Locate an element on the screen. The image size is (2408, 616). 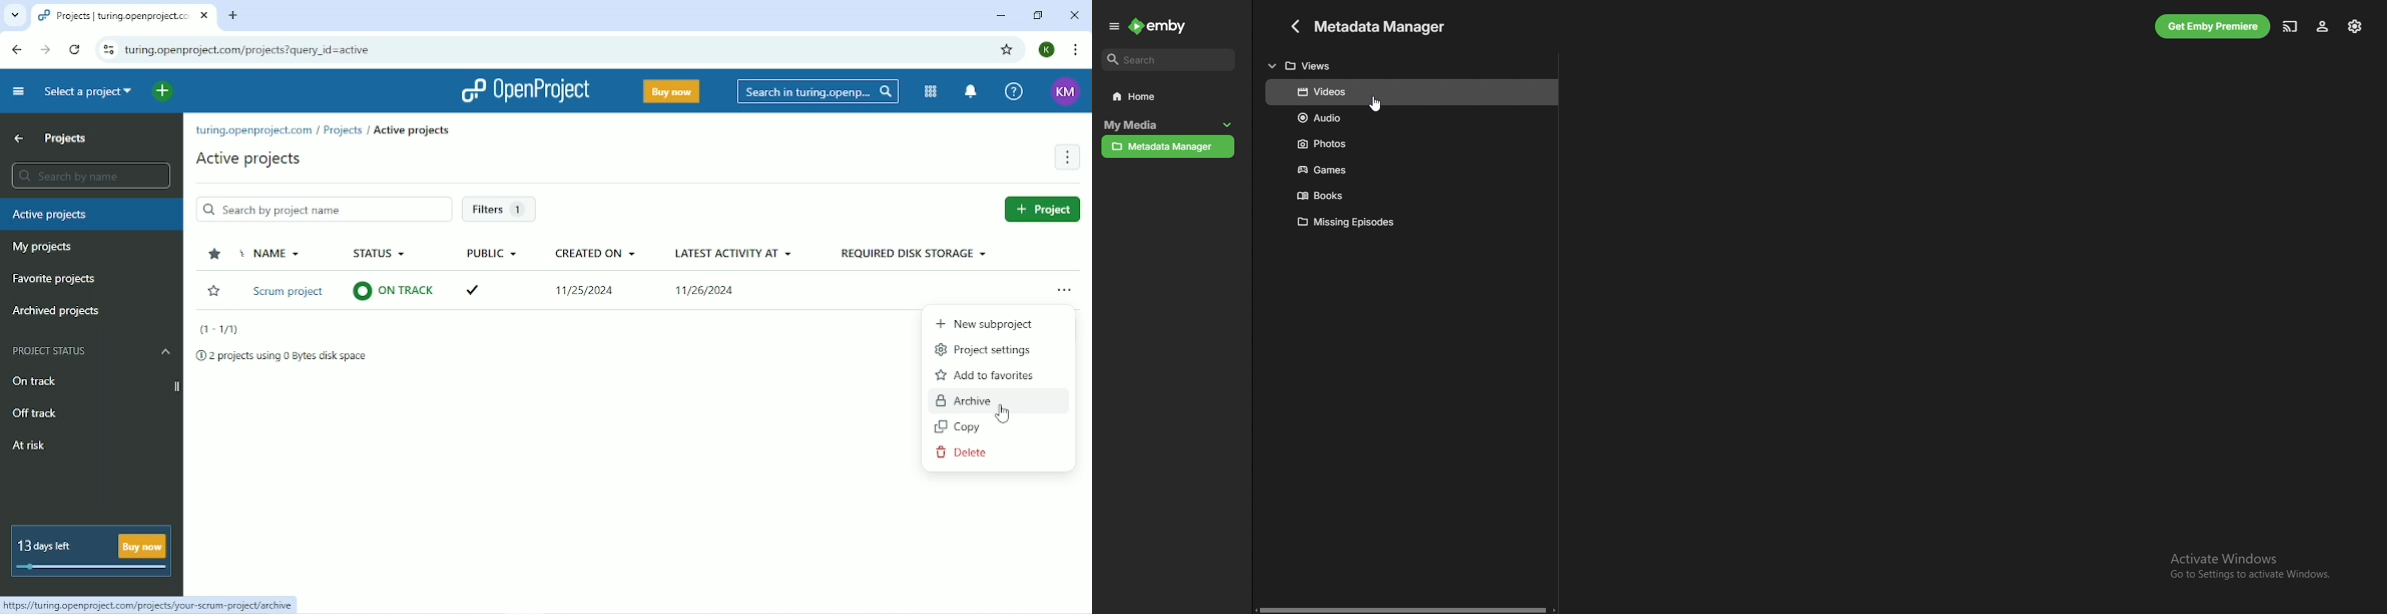
Favorite projects is located at coordinates (53, 278).